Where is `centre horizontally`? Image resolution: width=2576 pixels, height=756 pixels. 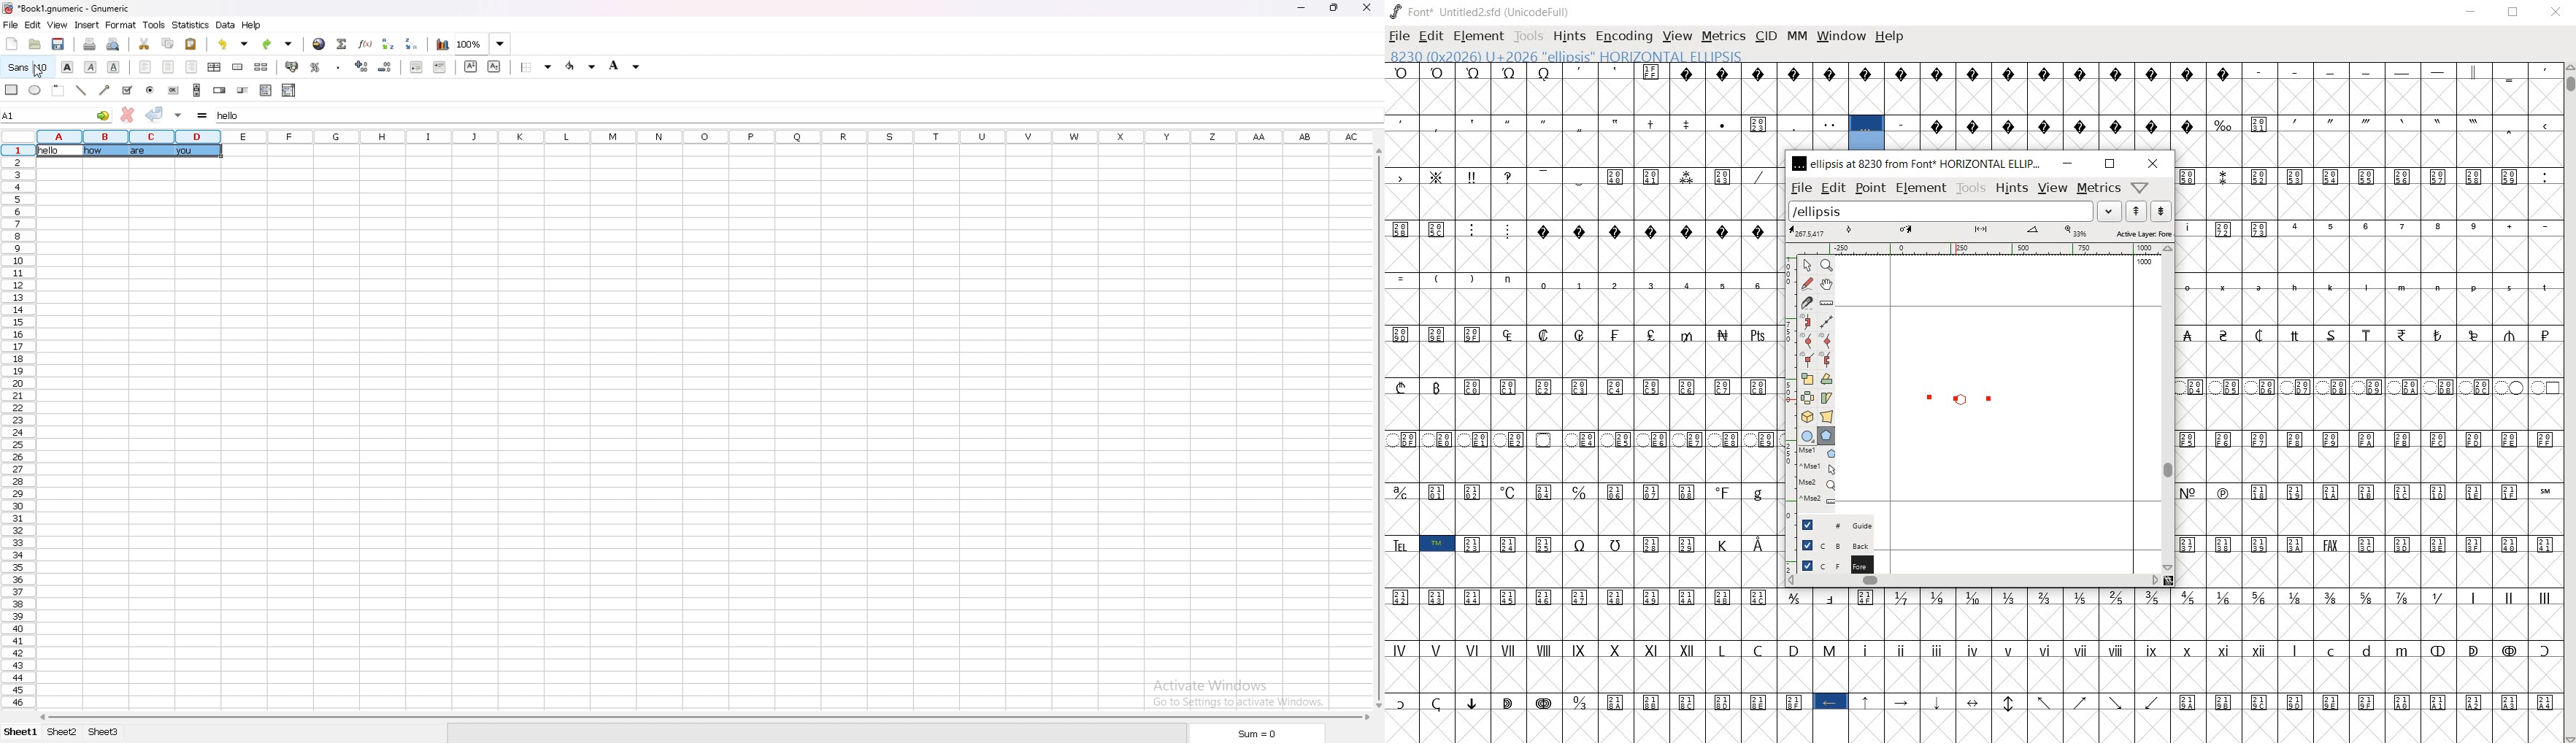 centre horizontally is located at coordinates (215, 66).